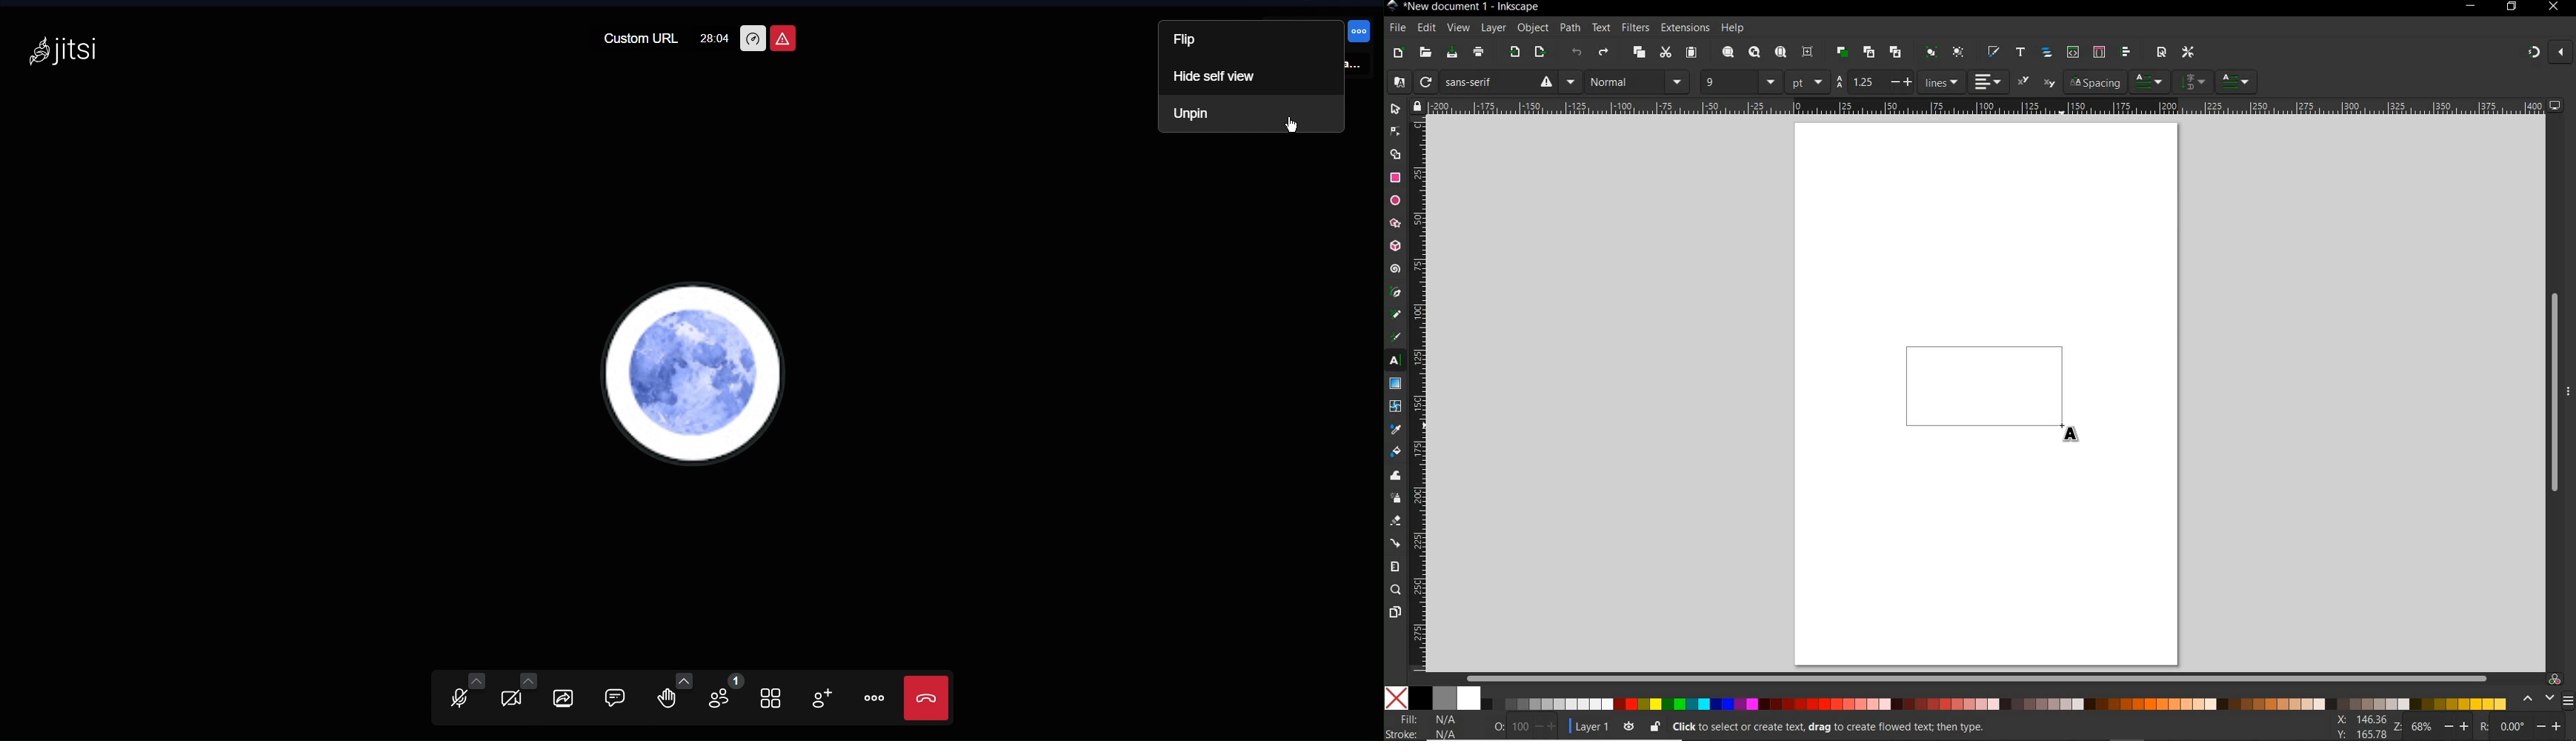  What do you see at coordinates (1568, 26) in the screenshot?
I see `path` at bounding box center [1568, 26].